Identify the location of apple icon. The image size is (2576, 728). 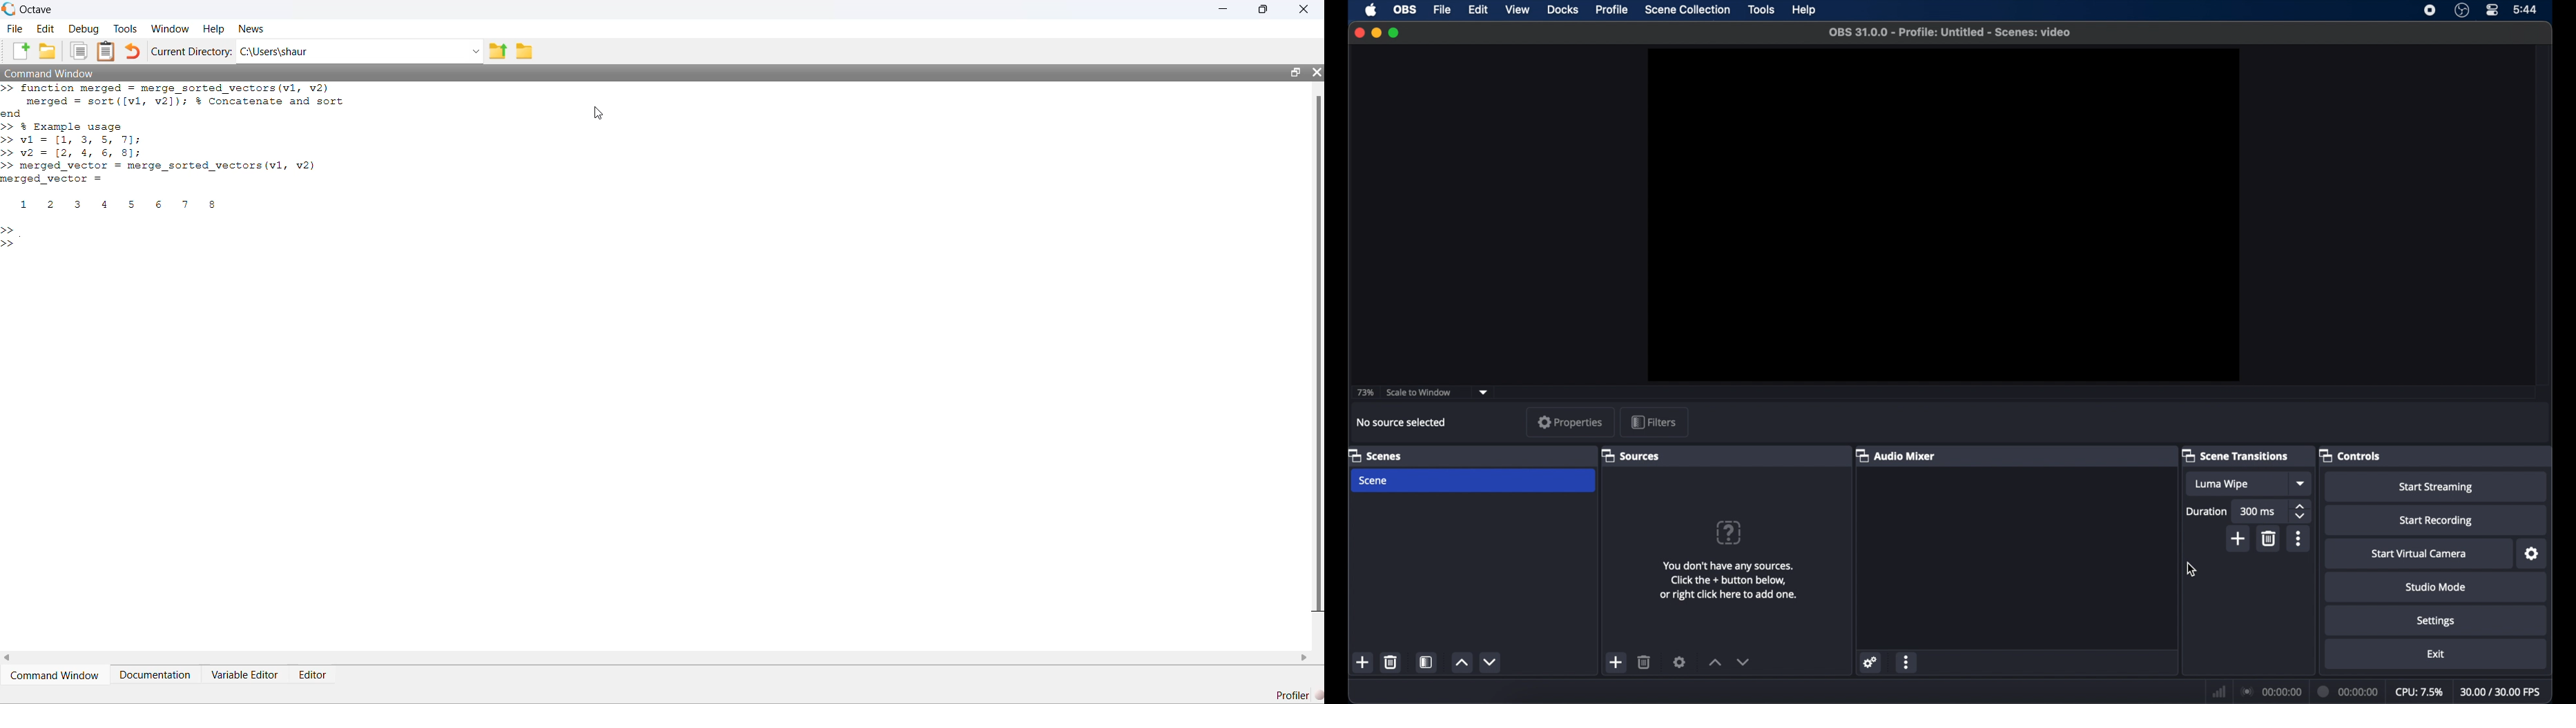
(1372, 10).